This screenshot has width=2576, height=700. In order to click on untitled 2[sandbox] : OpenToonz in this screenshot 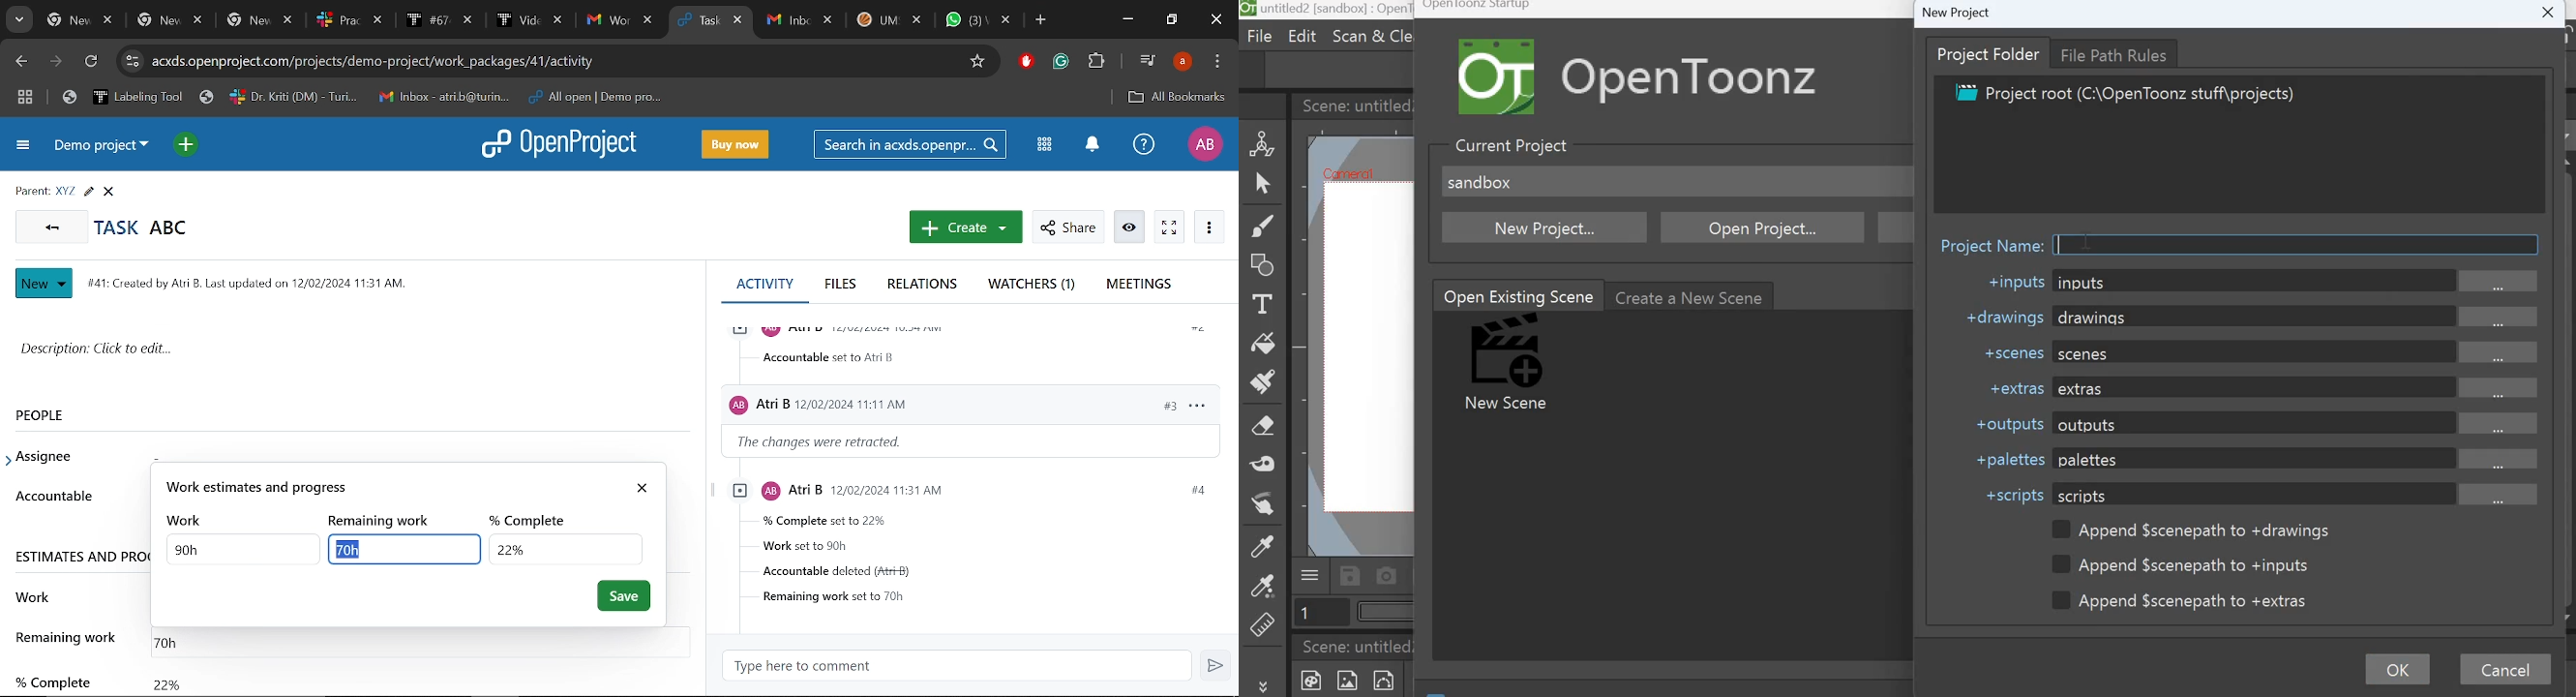, I will do `click(1327, 10)`.